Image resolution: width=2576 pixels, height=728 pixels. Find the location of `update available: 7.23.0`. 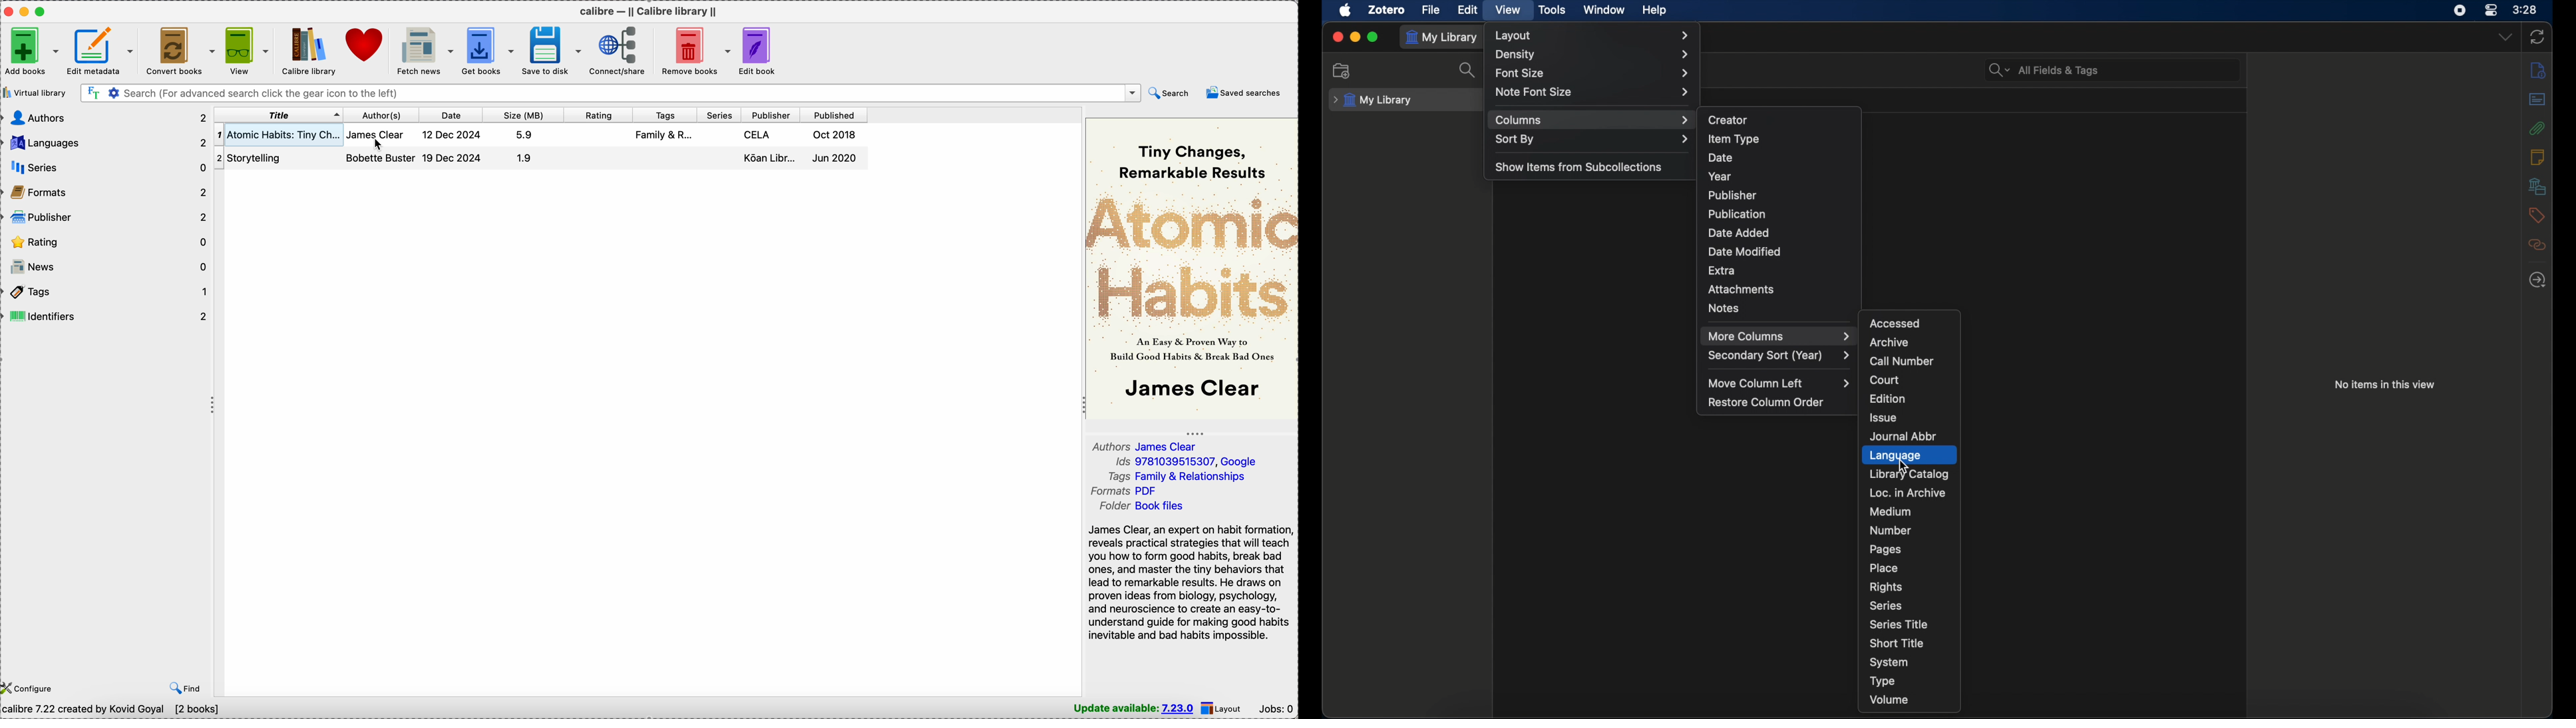

update available: 7.23.0 is located at coordinates (1135, 709).